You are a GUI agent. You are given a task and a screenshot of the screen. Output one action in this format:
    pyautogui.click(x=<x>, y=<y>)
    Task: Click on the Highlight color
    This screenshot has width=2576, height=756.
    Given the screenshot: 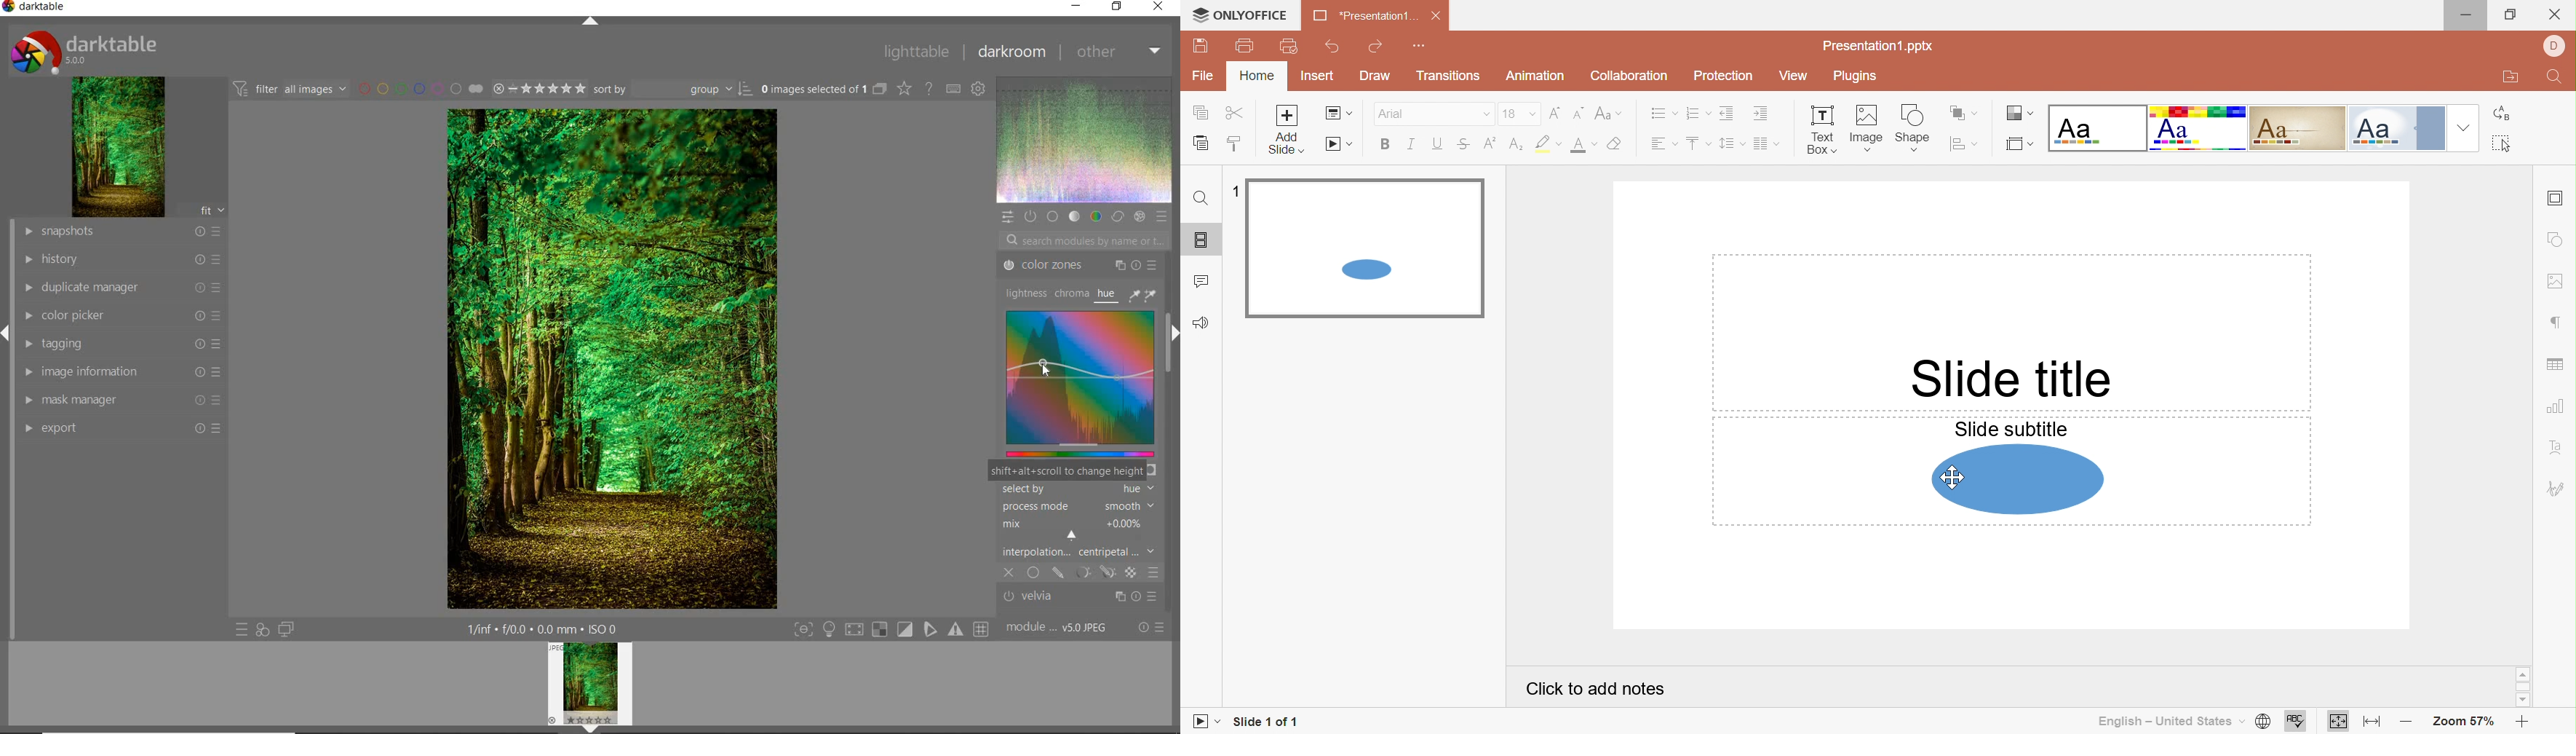 What is the action you would take?
    pyautogui.click(x=1546, y=143)
    